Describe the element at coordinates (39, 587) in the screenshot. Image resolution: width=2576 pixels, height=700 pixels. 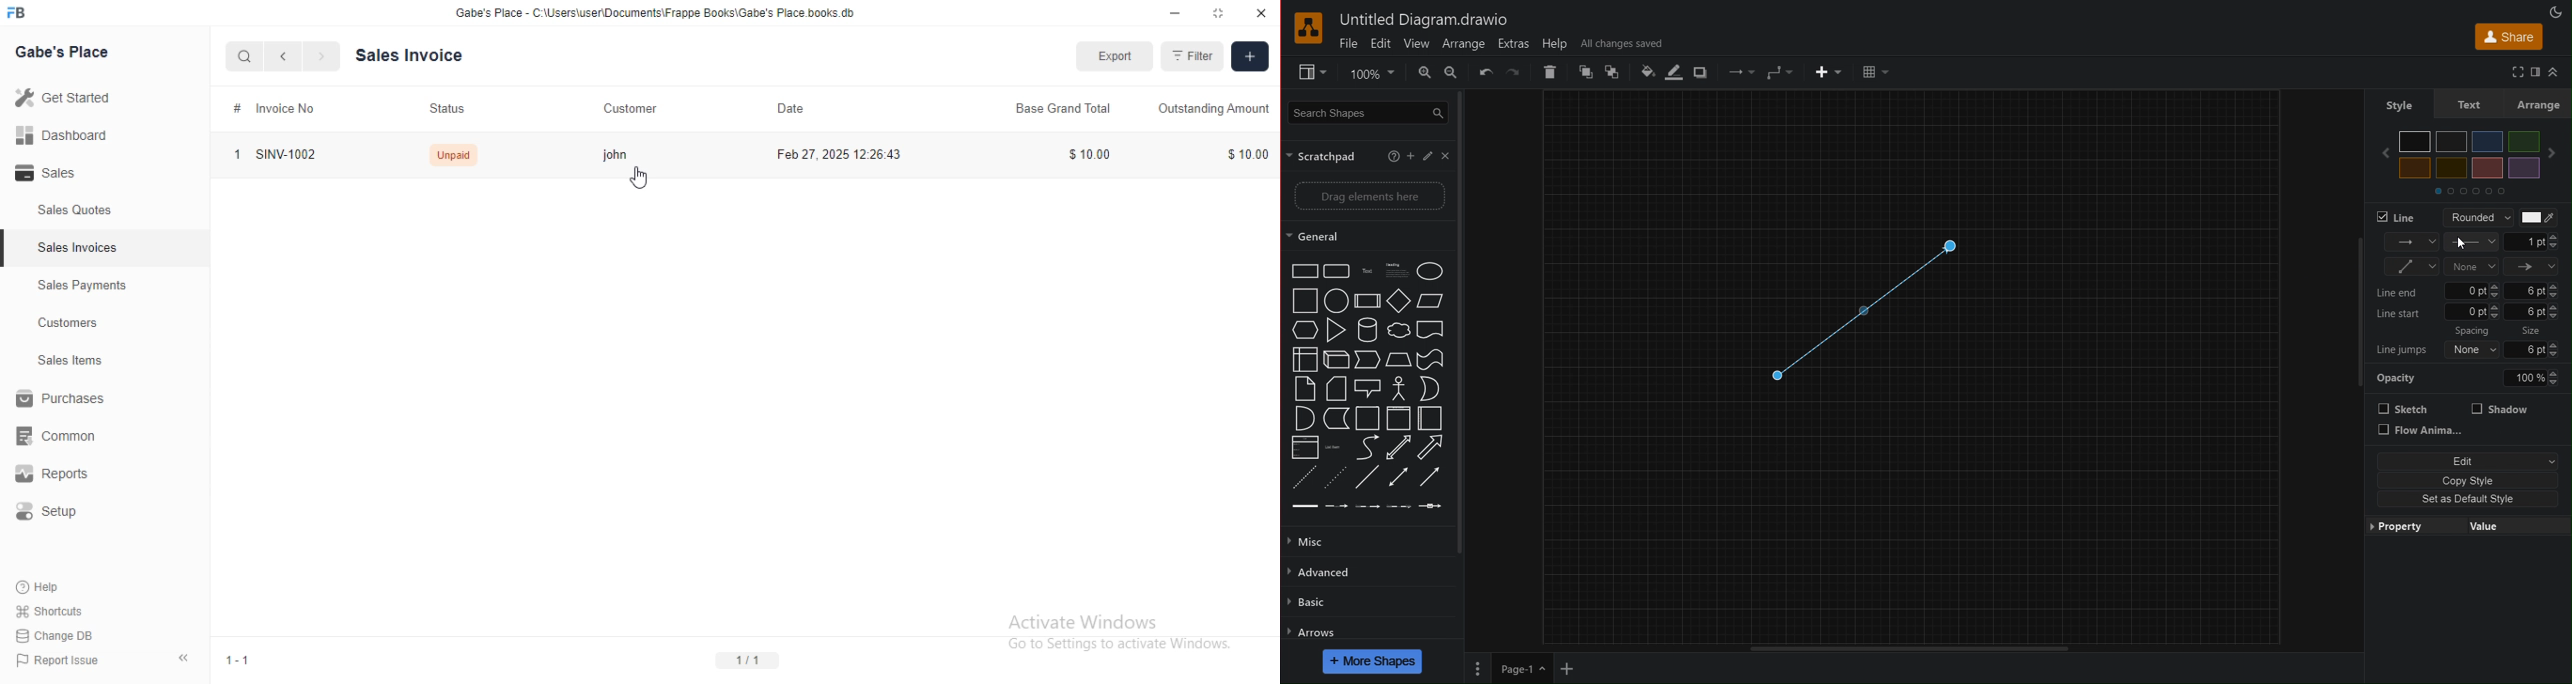
I see `help` at that location.